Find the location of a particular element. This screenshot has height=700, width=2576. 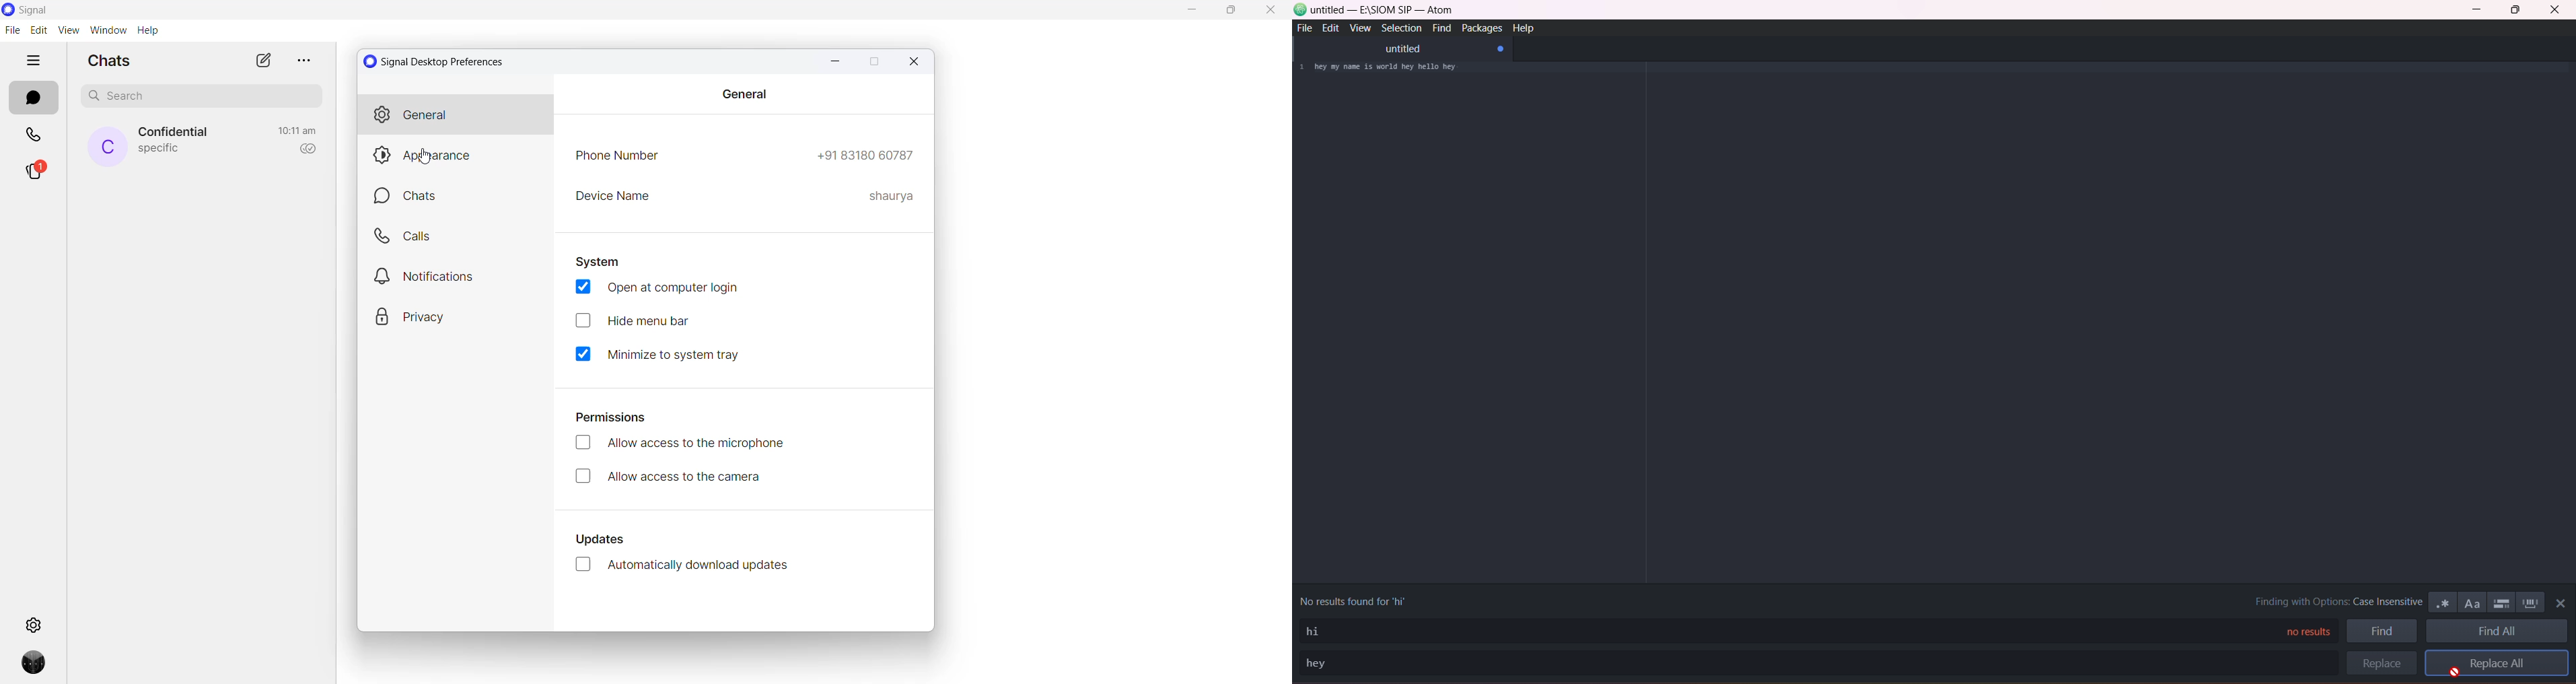

microphone access checkbox is located at coordinates (683, 446).